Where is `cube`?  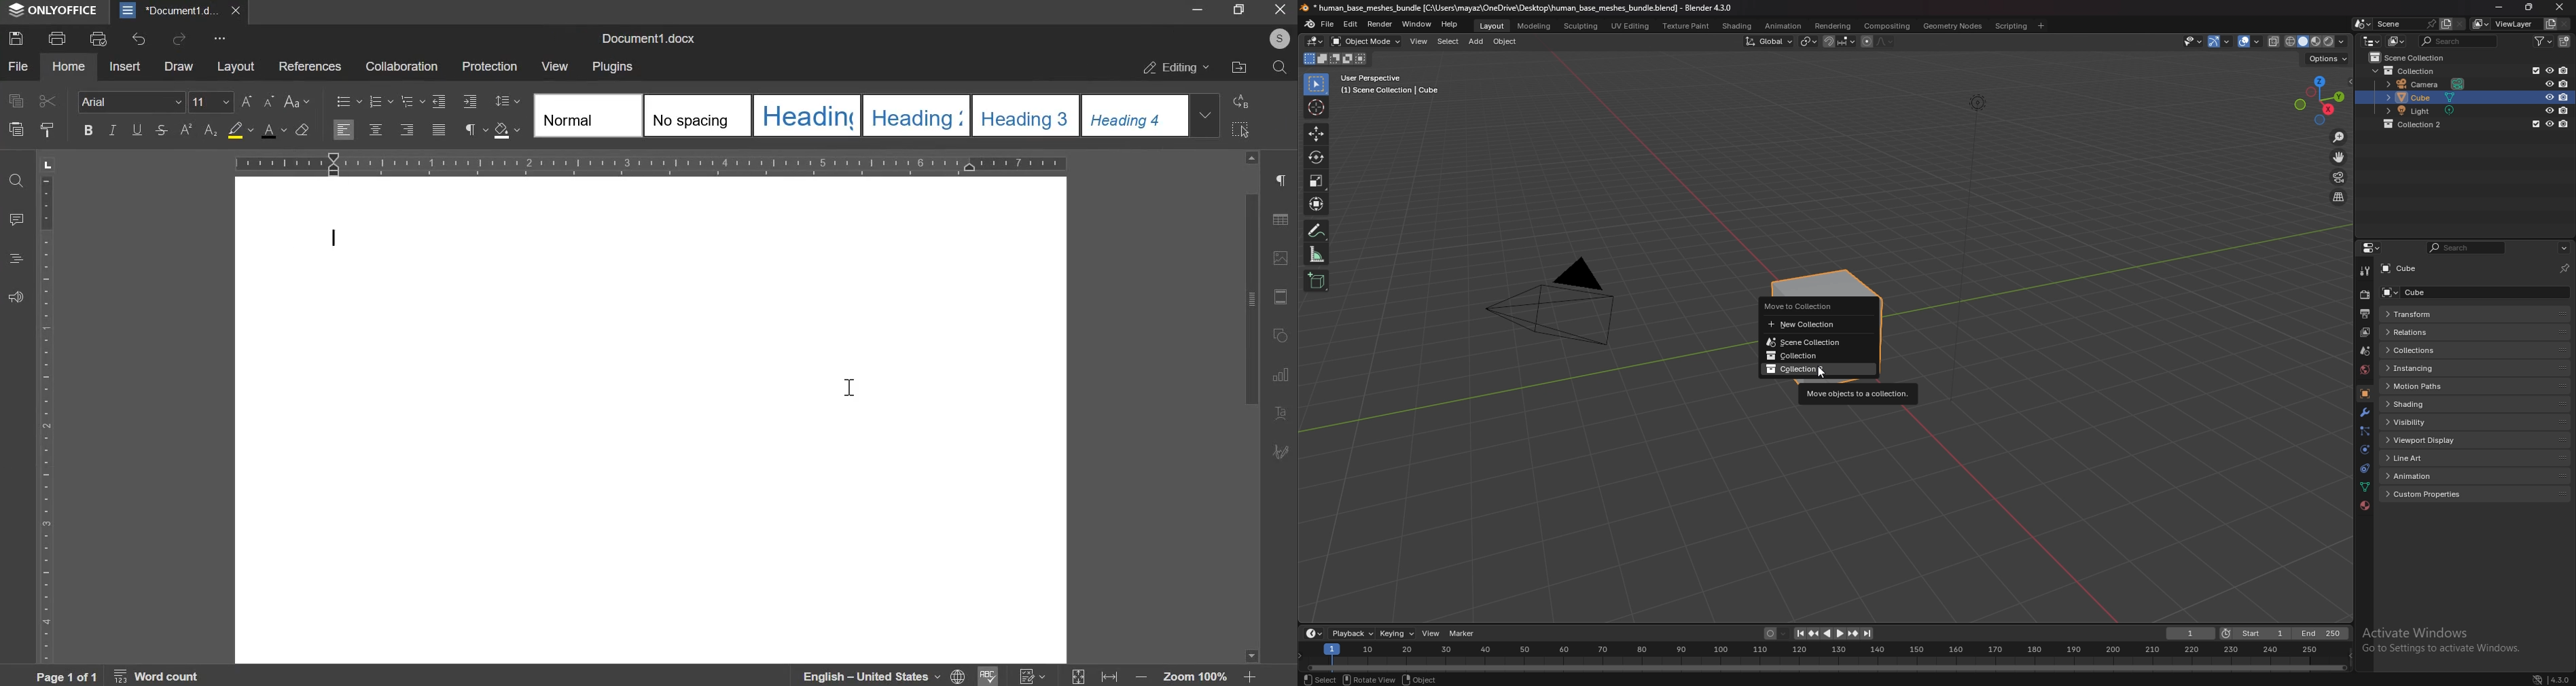
cube is located at coordinates (2431, 292).